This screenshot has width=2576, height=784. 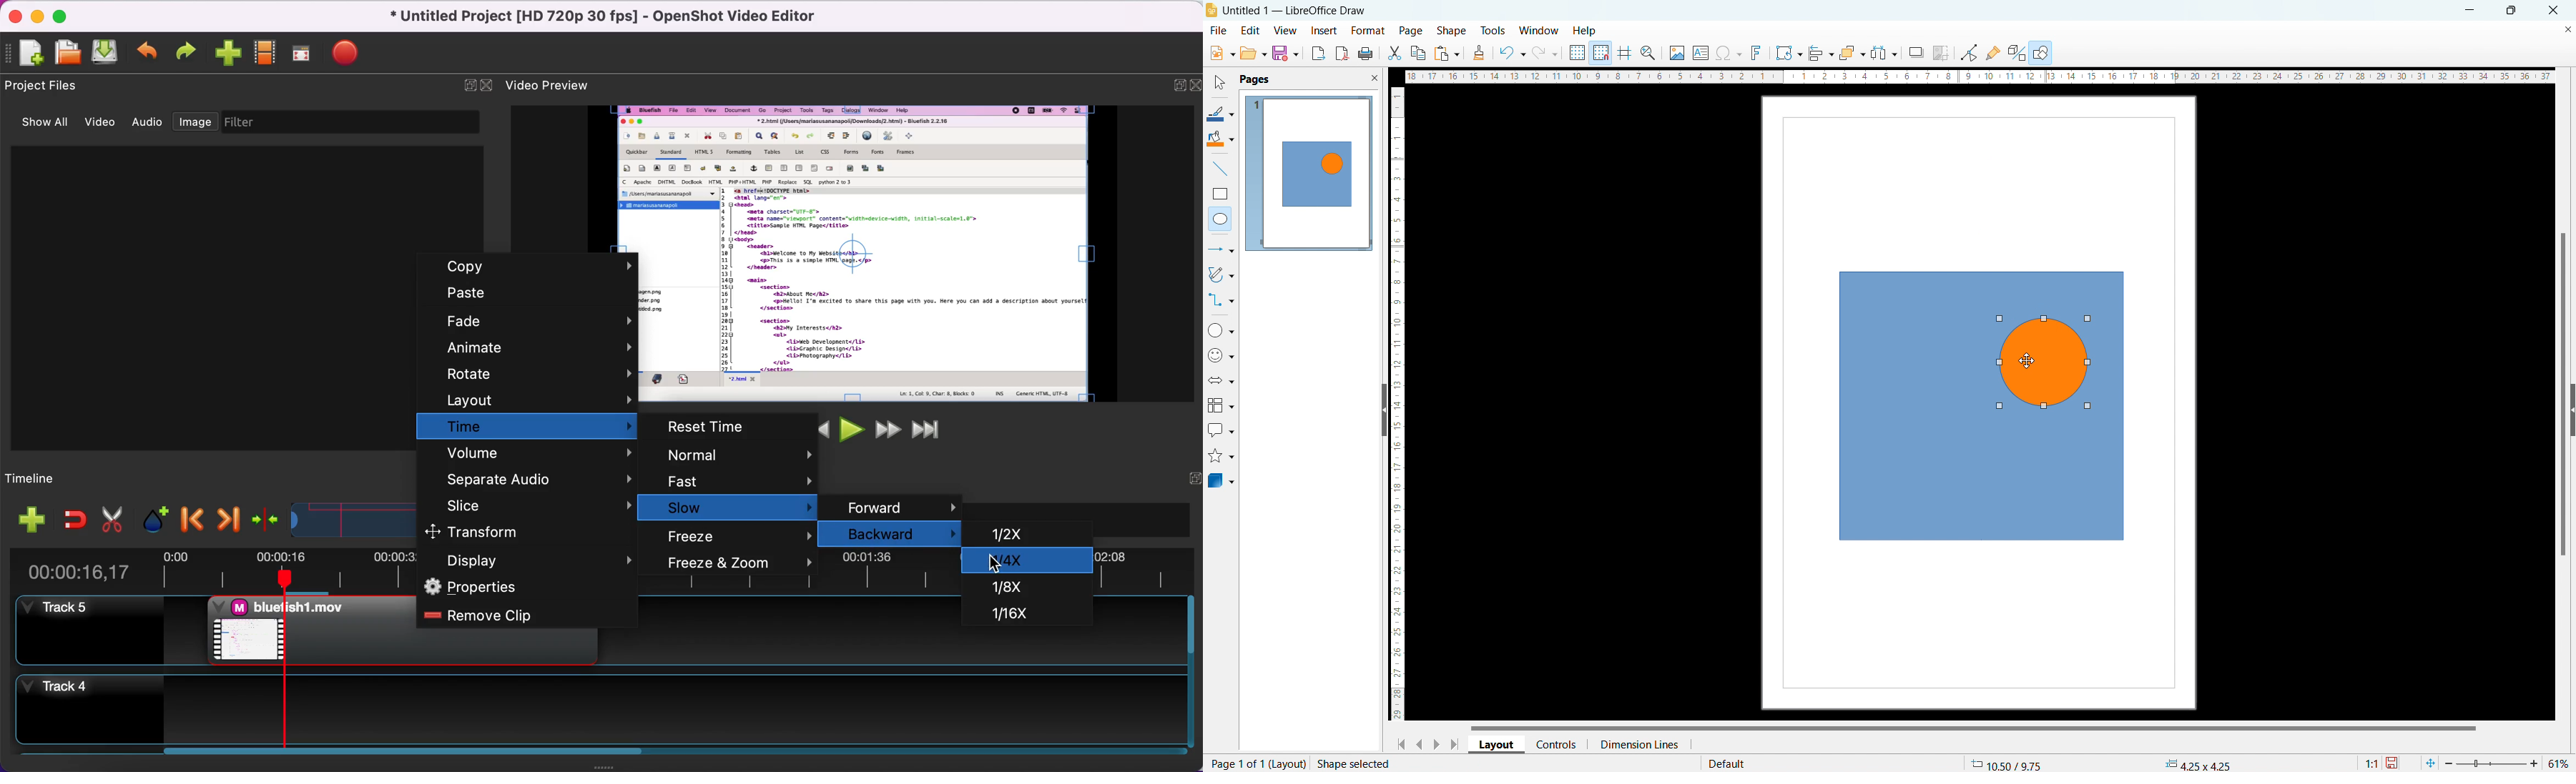 I want to click on transformations, so click(x=1788, y=53).